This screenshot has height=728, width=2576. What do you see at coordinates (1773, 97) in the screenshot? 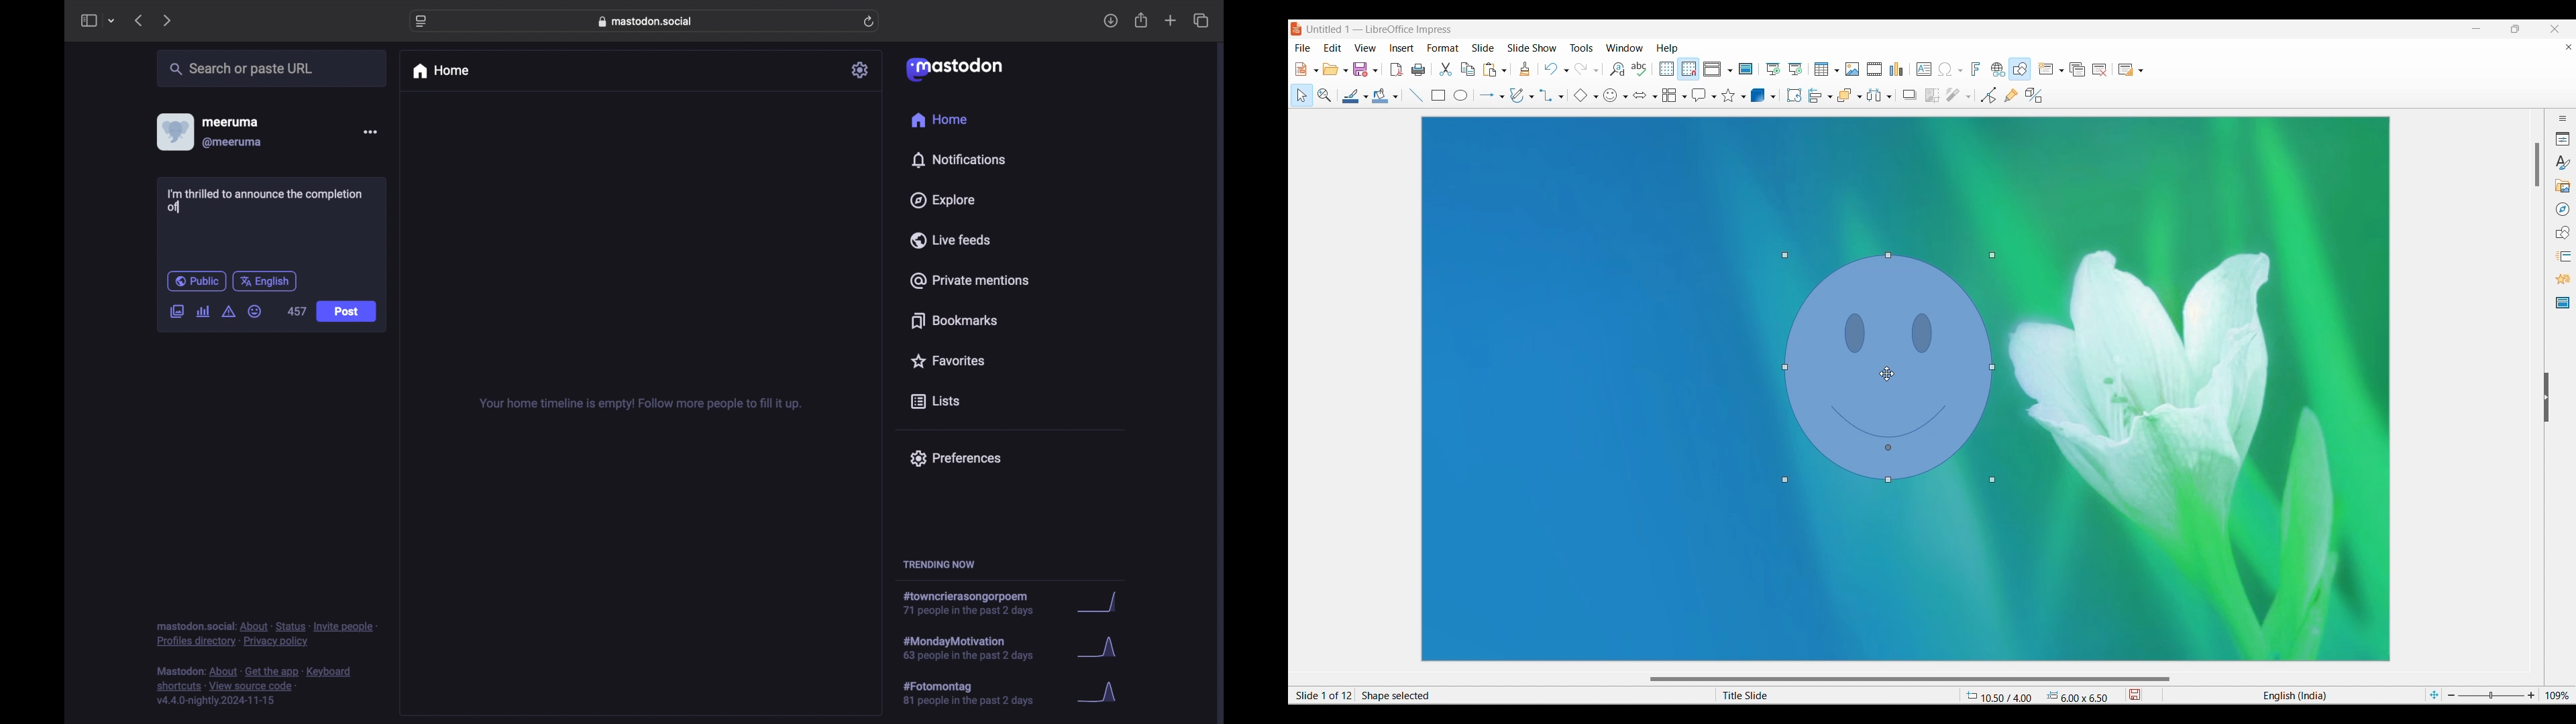
I see `3D shape options` at bounding box center [1773, 97].